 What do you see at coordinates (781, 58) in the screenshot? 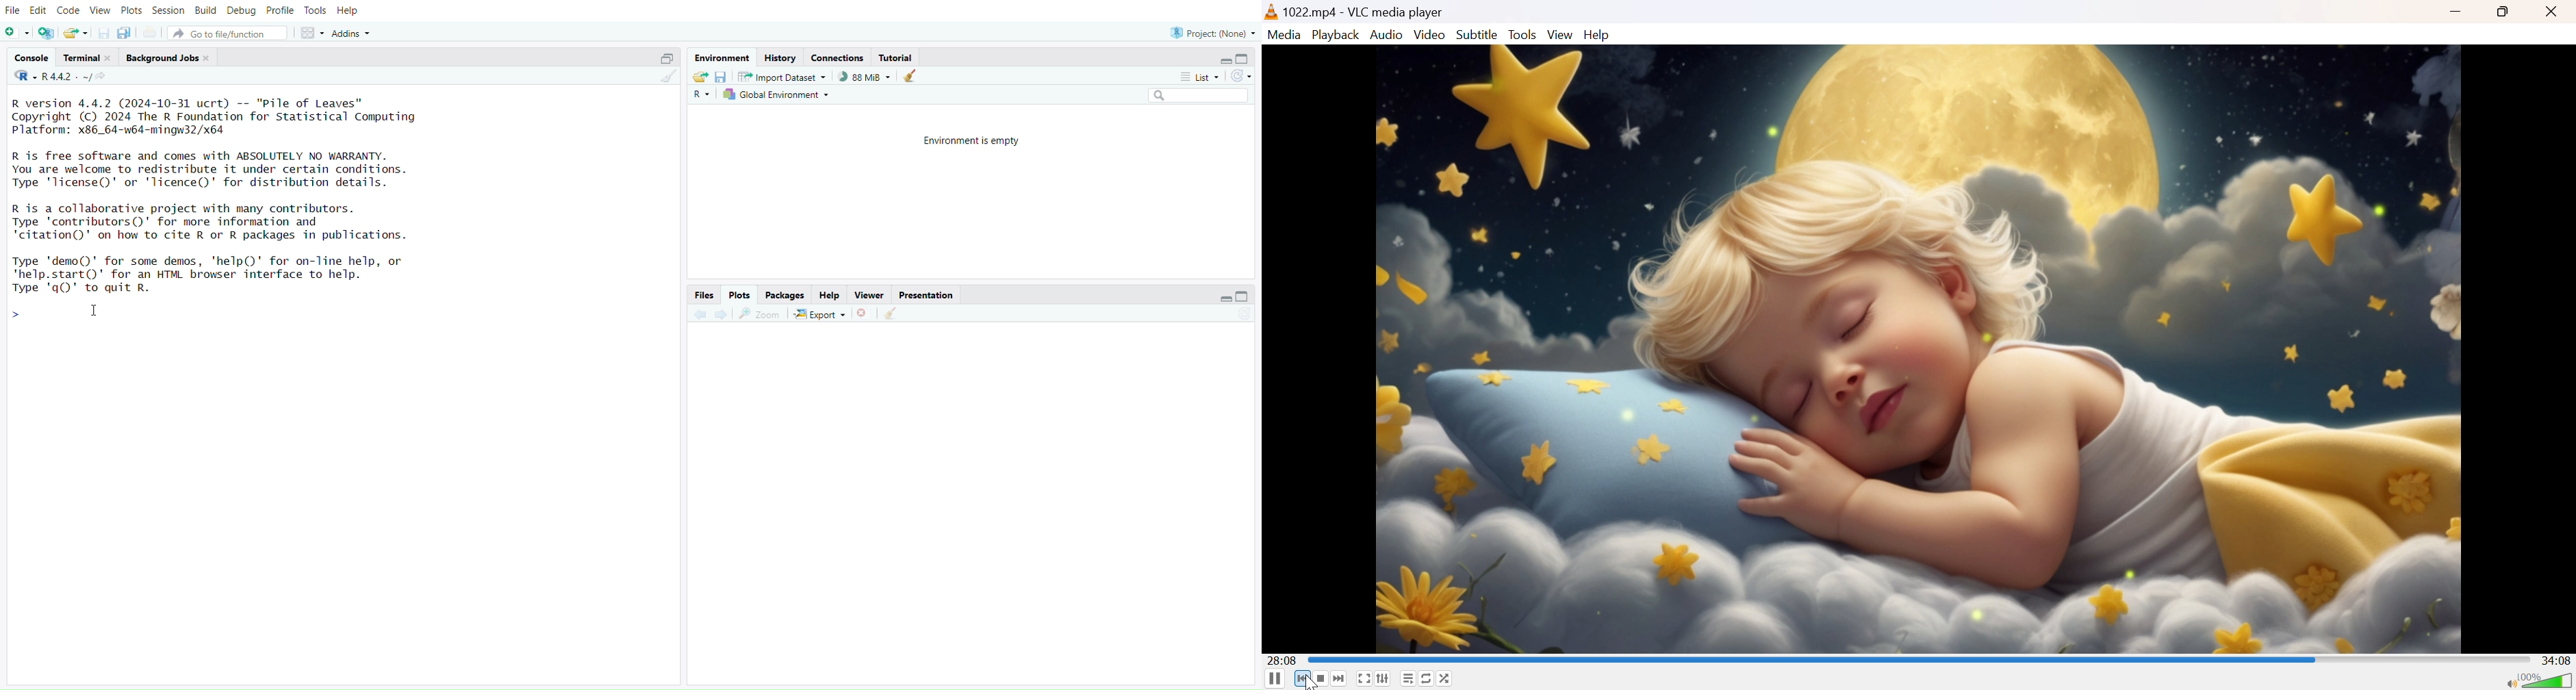
I see `history` at bounding box center [781, 58].